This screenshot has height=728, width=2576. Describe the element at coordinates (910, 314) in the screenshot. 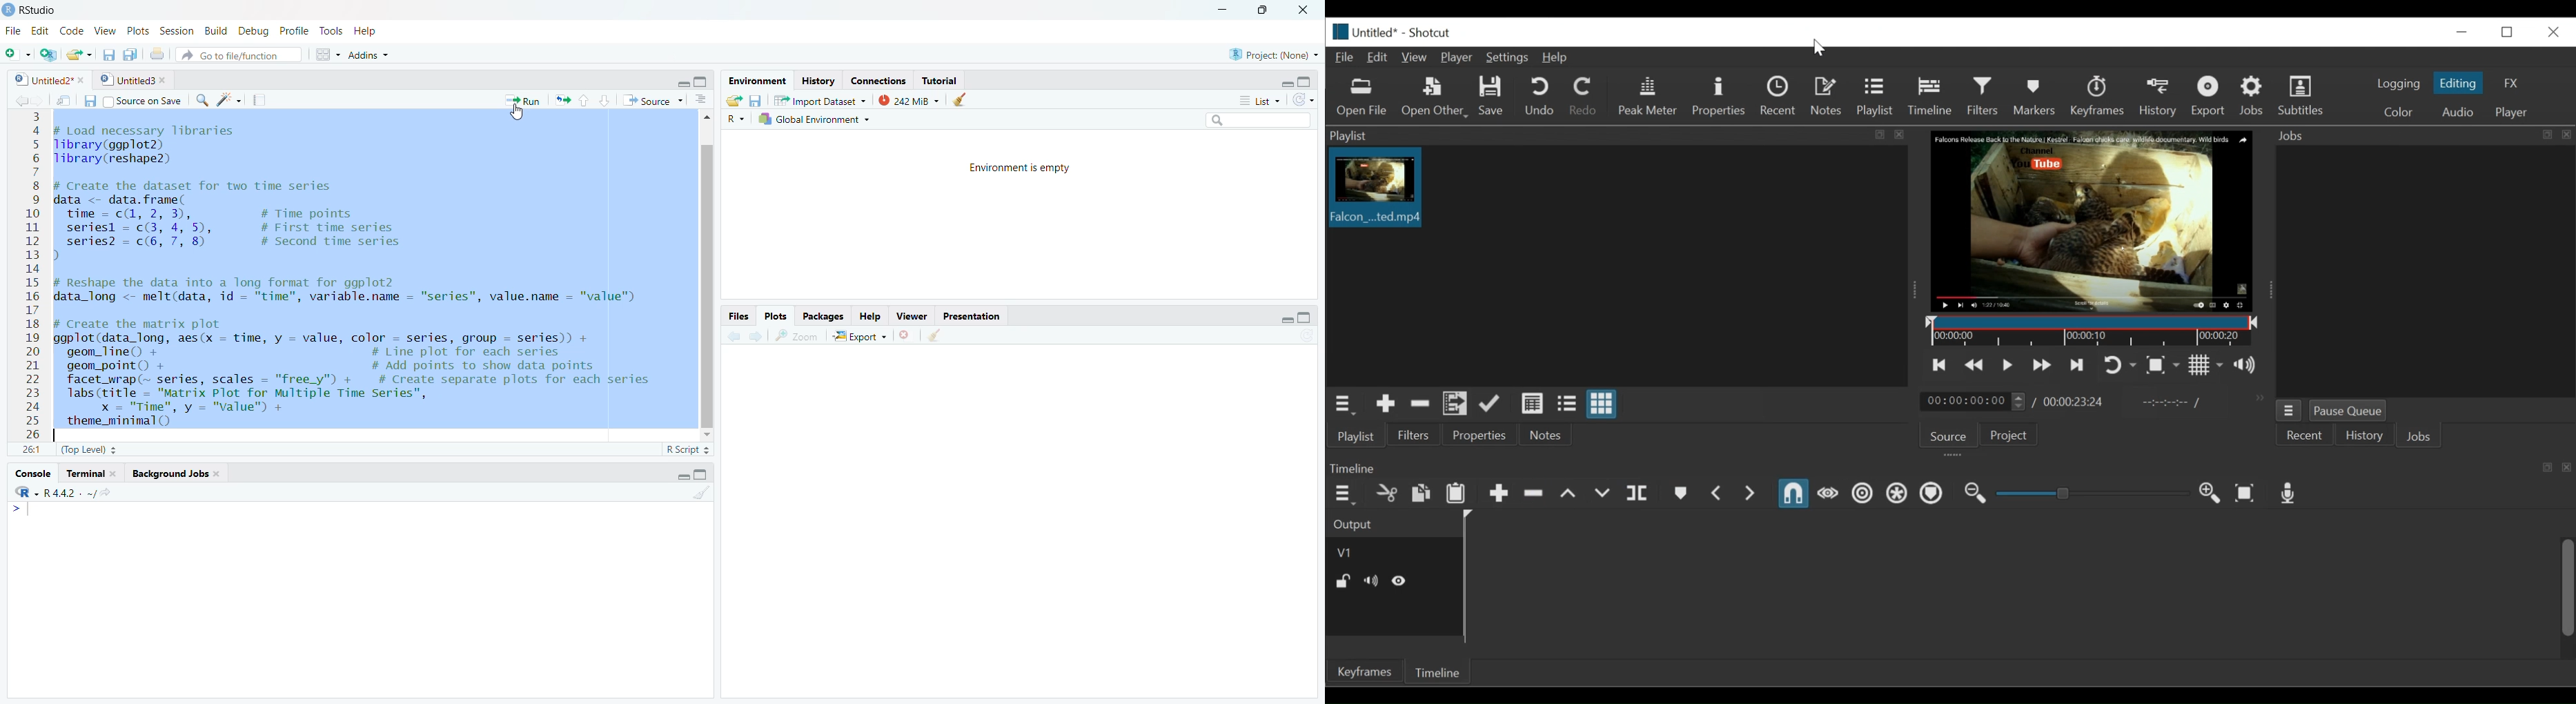

I see `Viewer` at that location.